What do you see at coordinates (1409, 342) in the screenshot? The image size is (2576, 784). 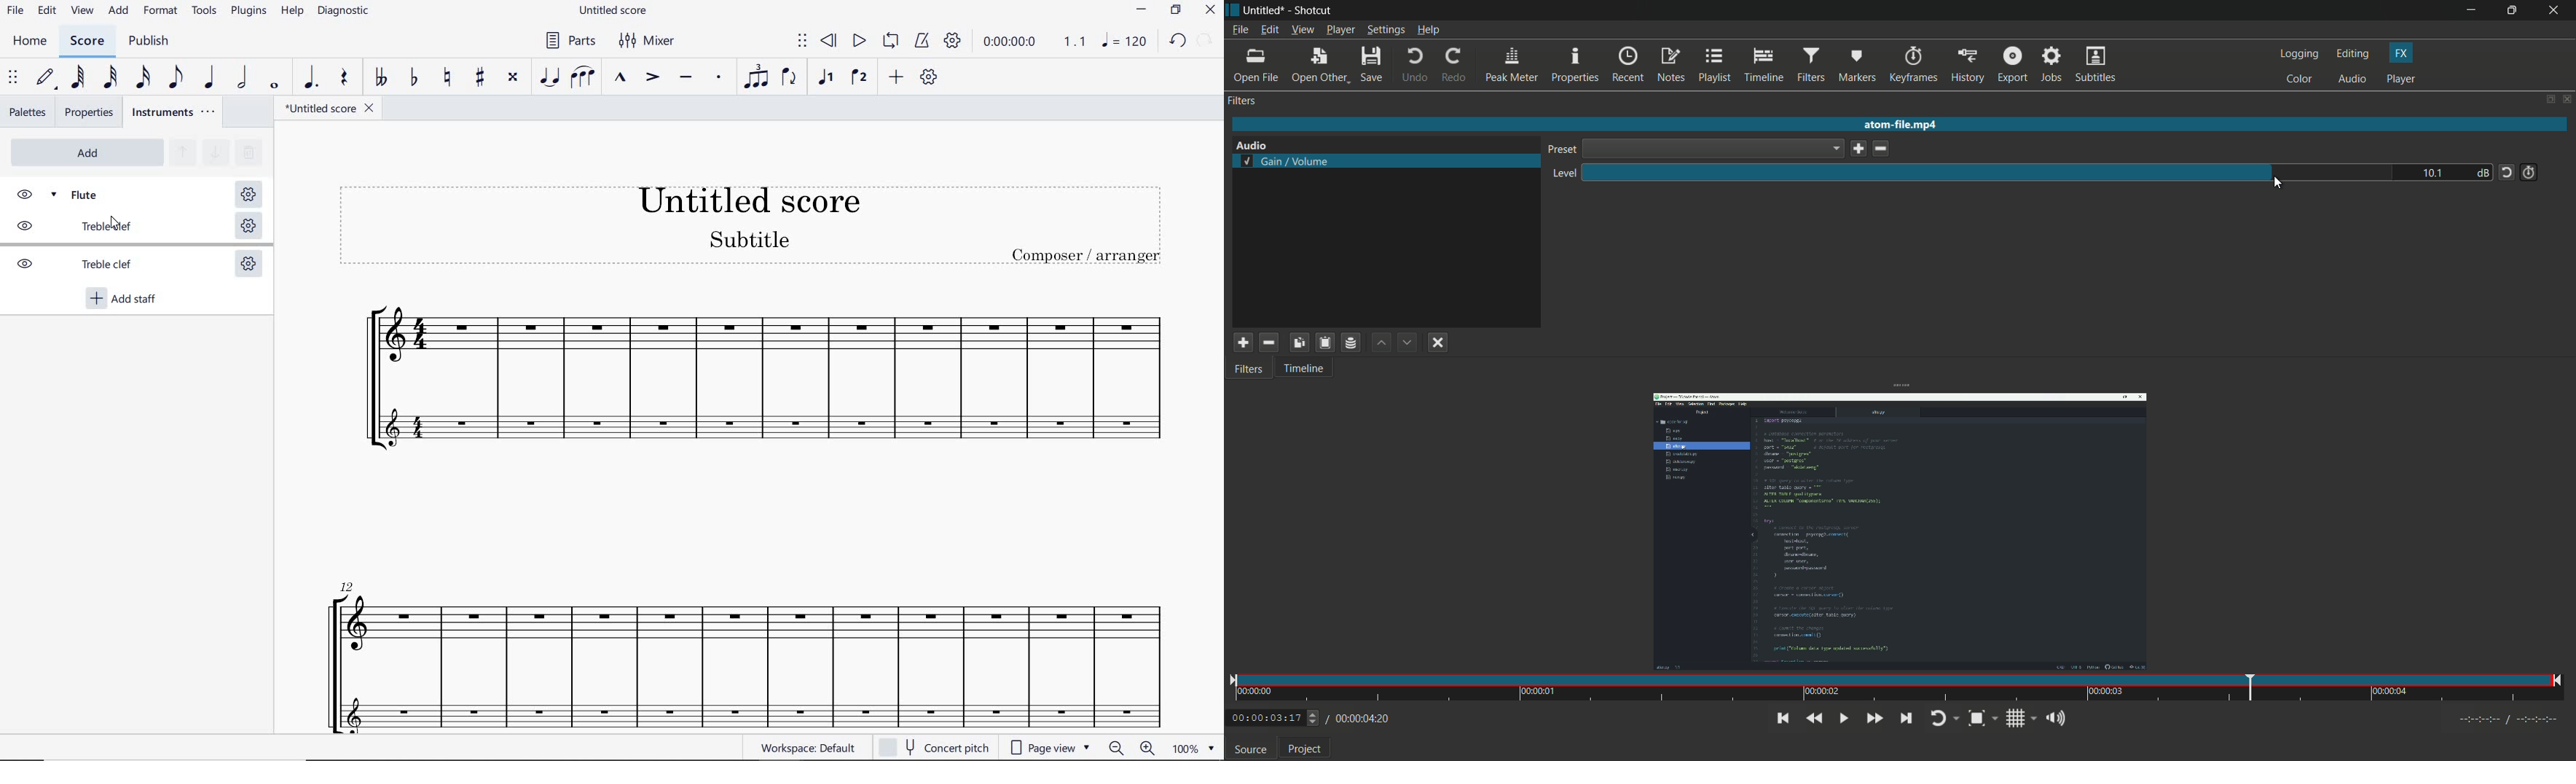 I see `move filter down` at bounding box center [1409, 342].